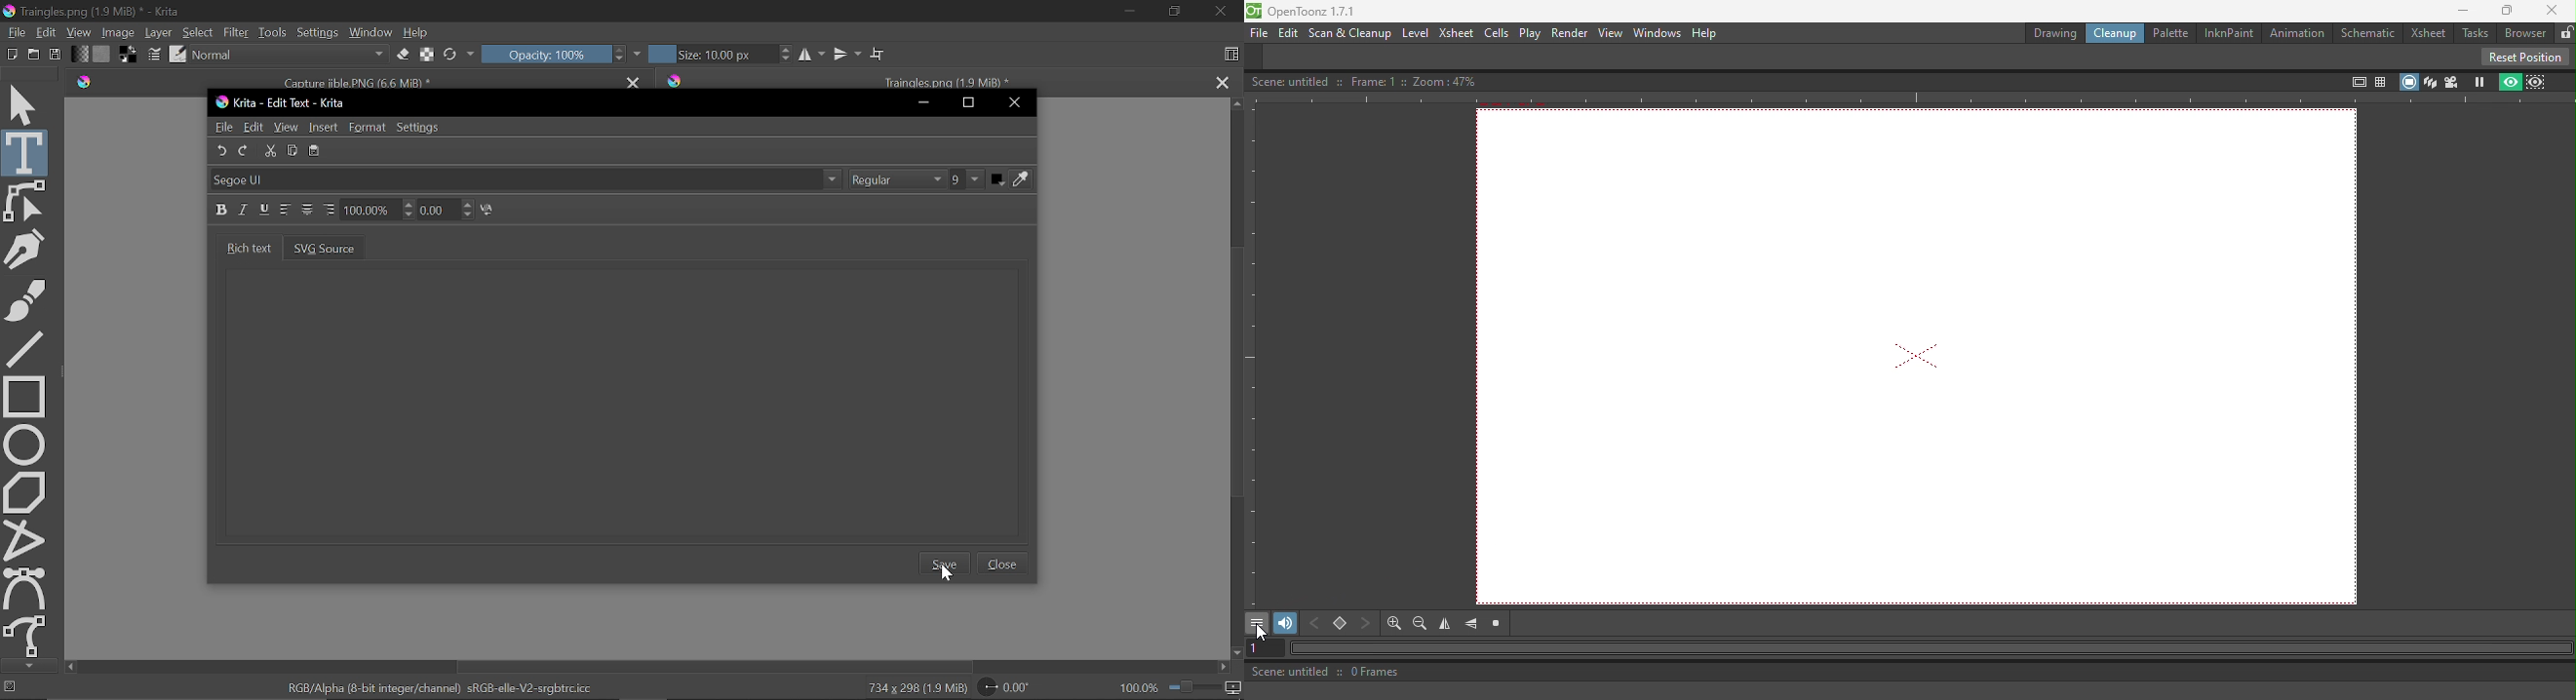  I want to click on openloonz1.7.1, so click(1317, 12).